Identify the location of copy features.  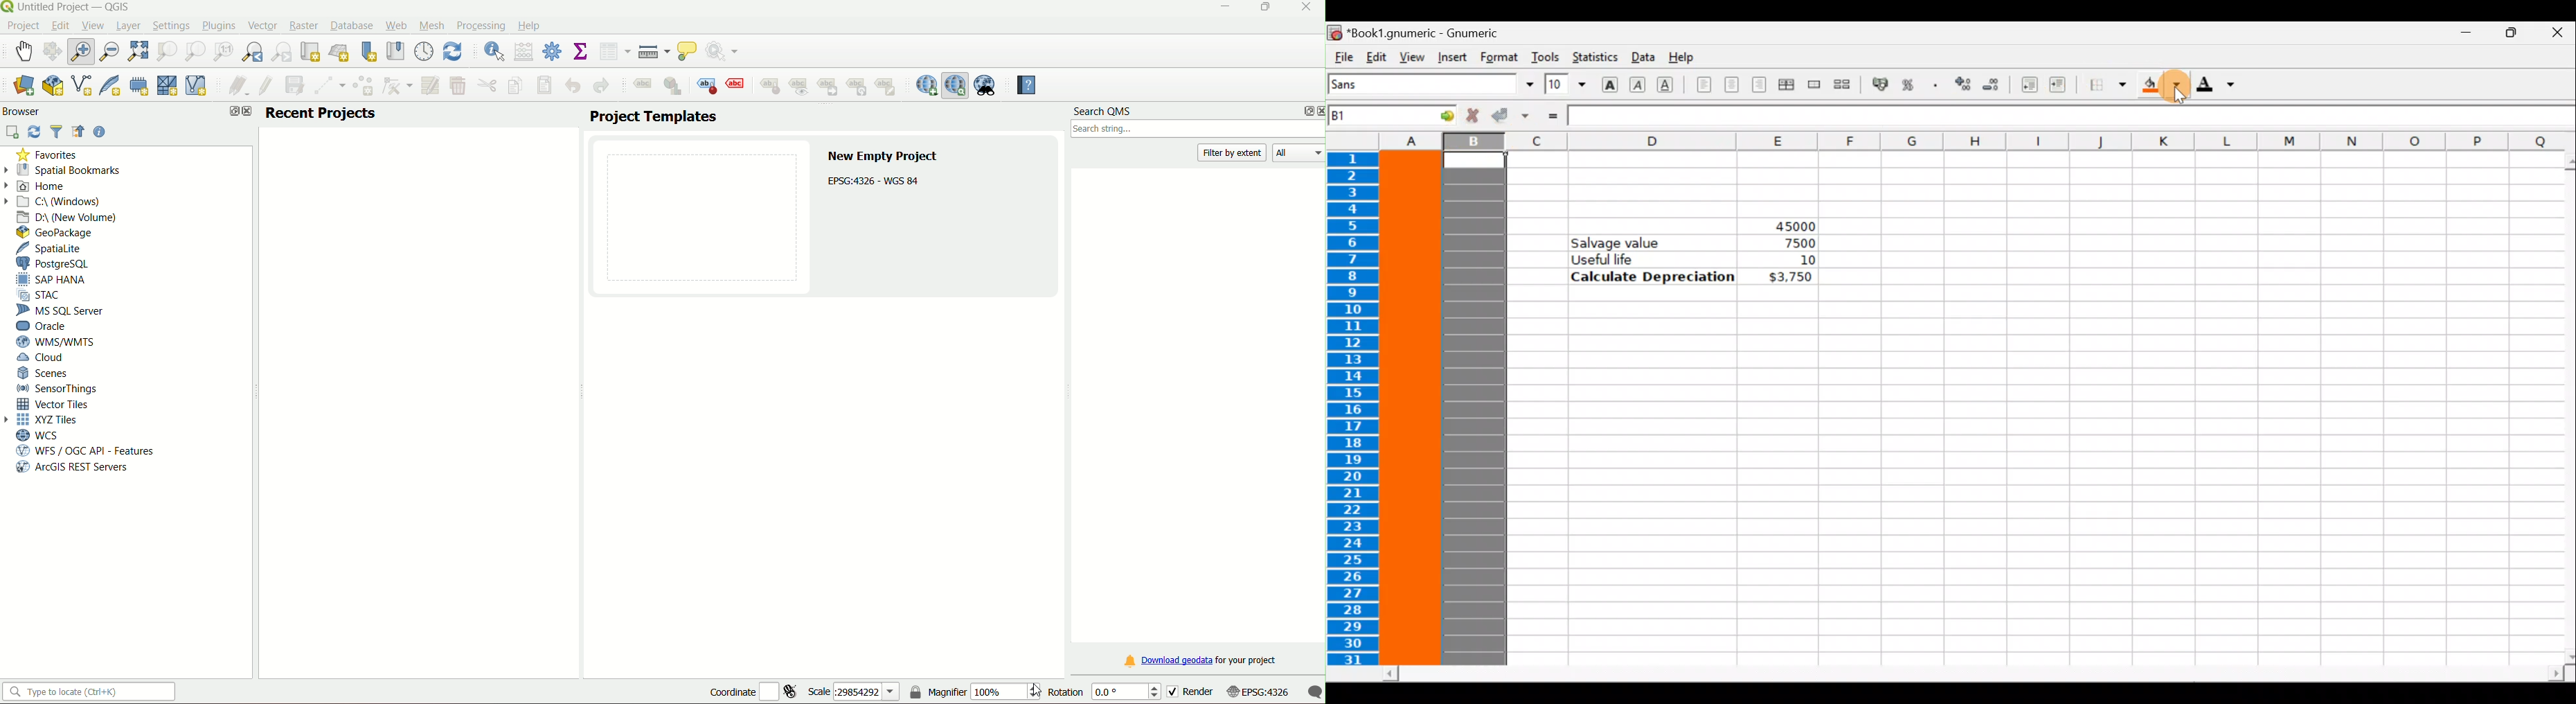
(515, 86).